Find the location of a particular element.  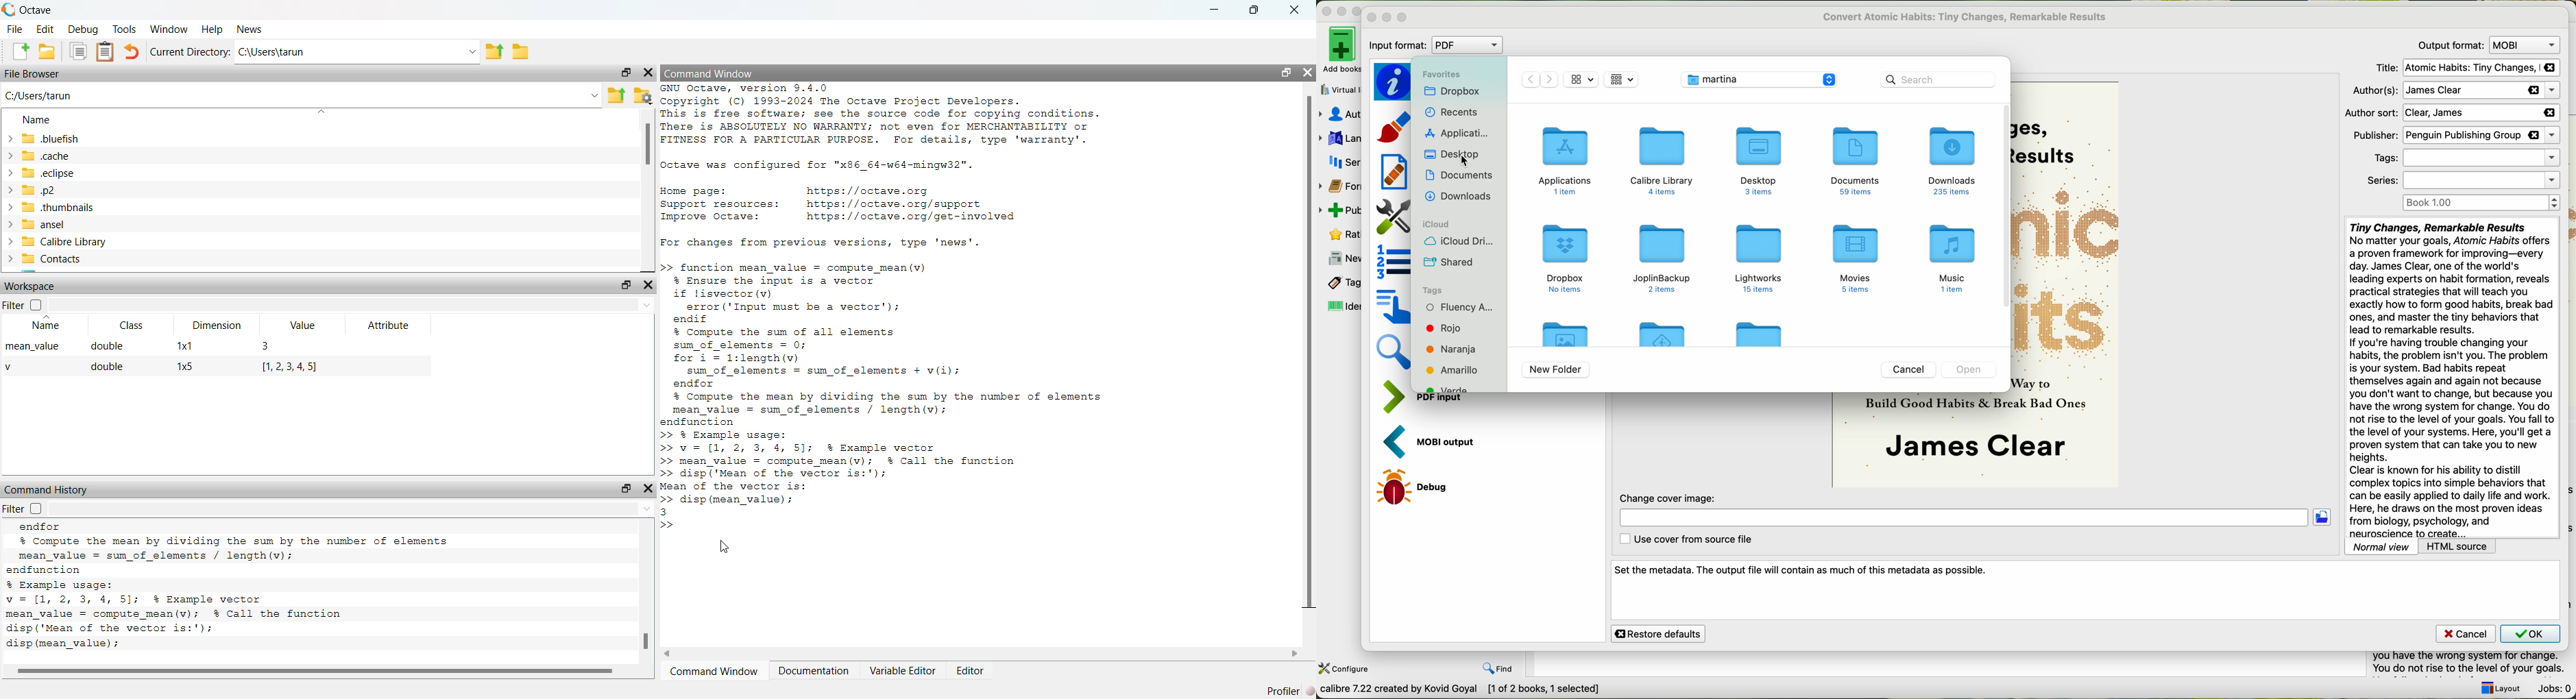

close is located at coordinates (1294, 10).